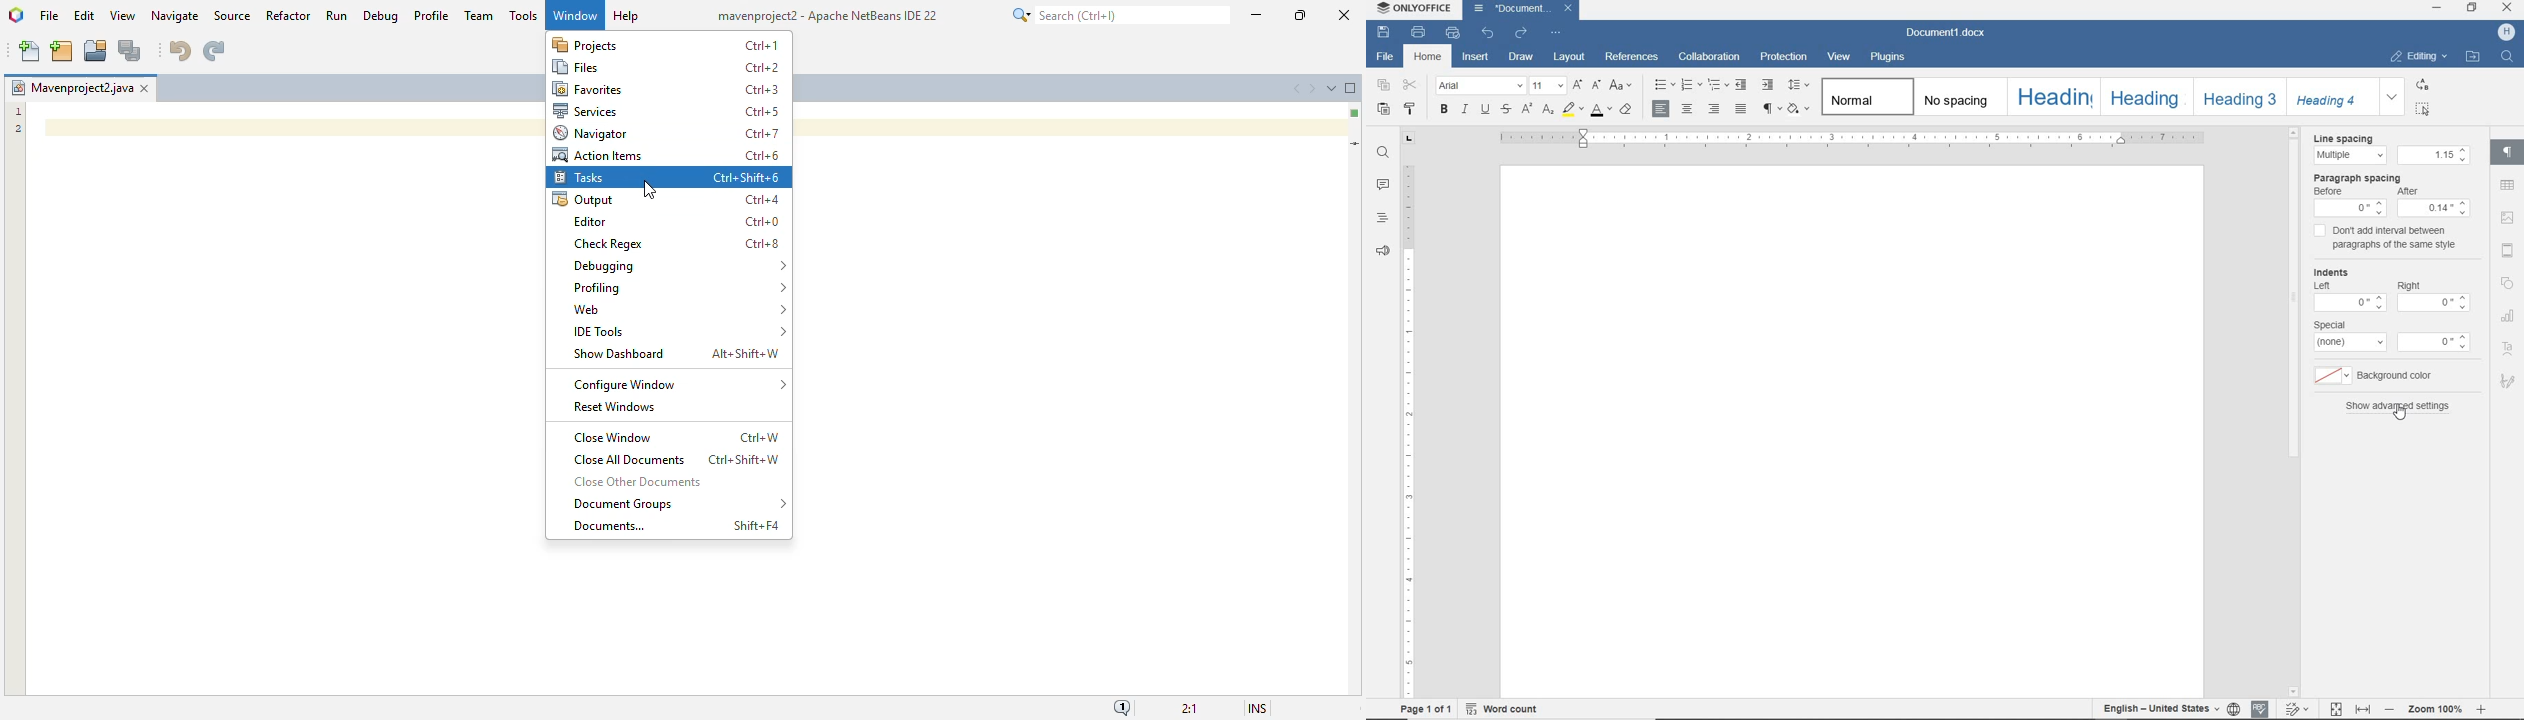 The height and width of the screenshot is (728, 2548). What do you see at coordinates (1894, 57) in the screenshot?
I see `plugins` at bounding box center [1894, 57].